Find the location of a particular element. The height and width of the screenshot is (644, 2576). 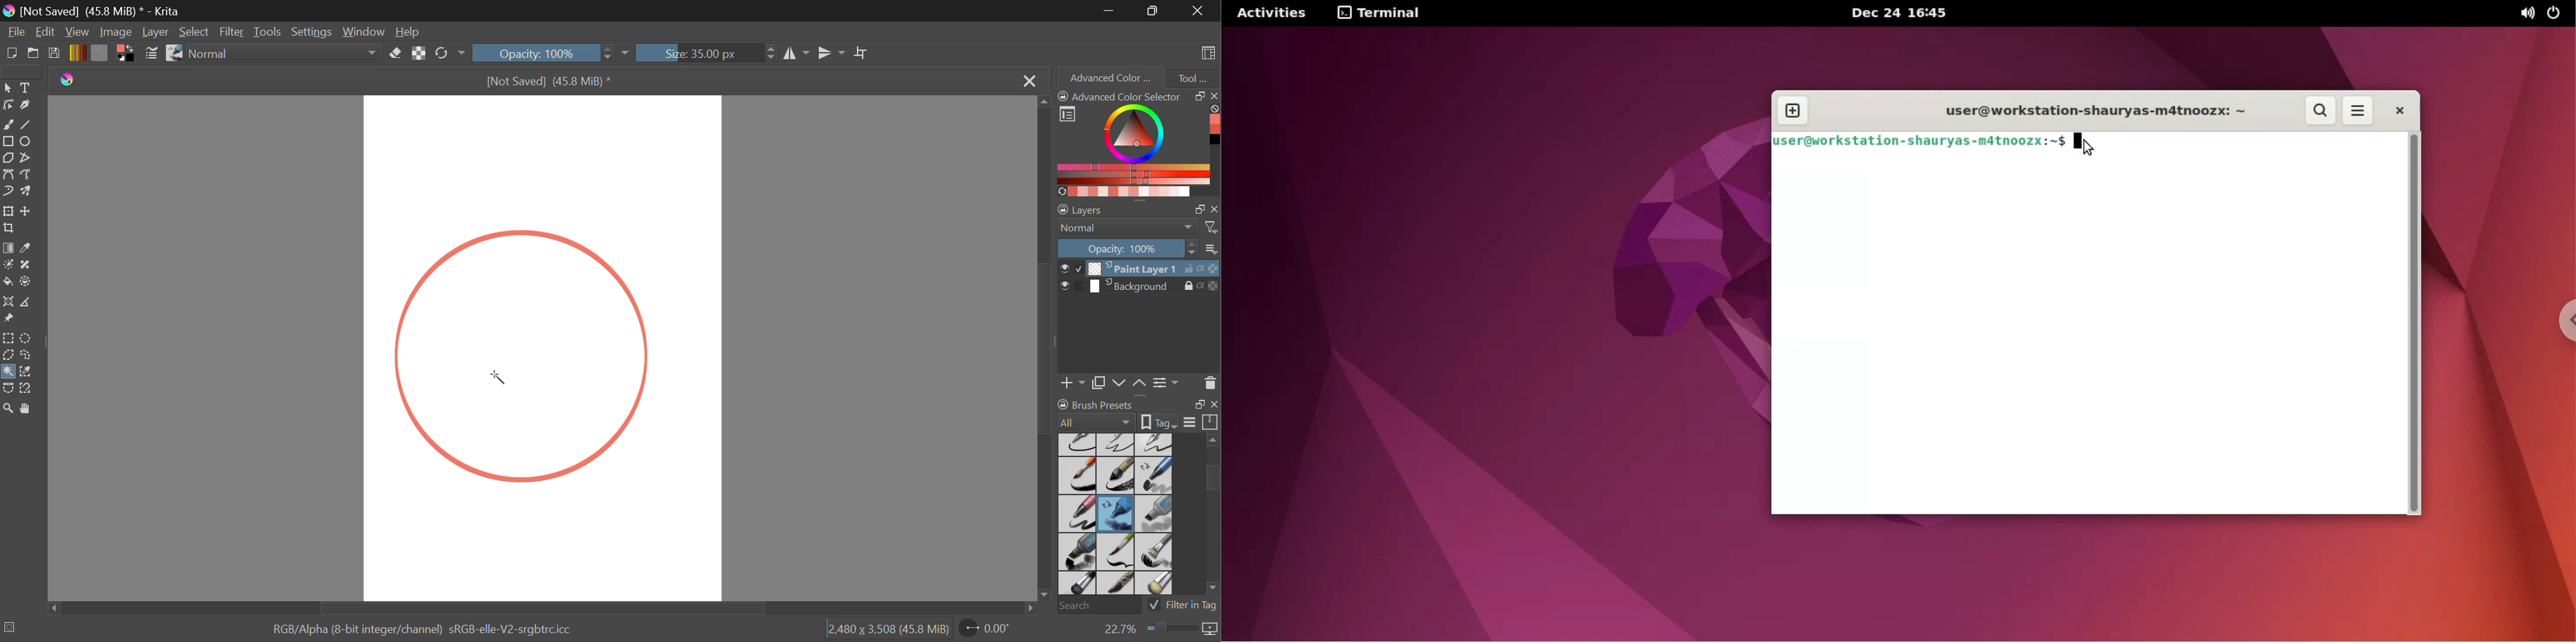

Marker Plain is located at coordinates (1077, 552).